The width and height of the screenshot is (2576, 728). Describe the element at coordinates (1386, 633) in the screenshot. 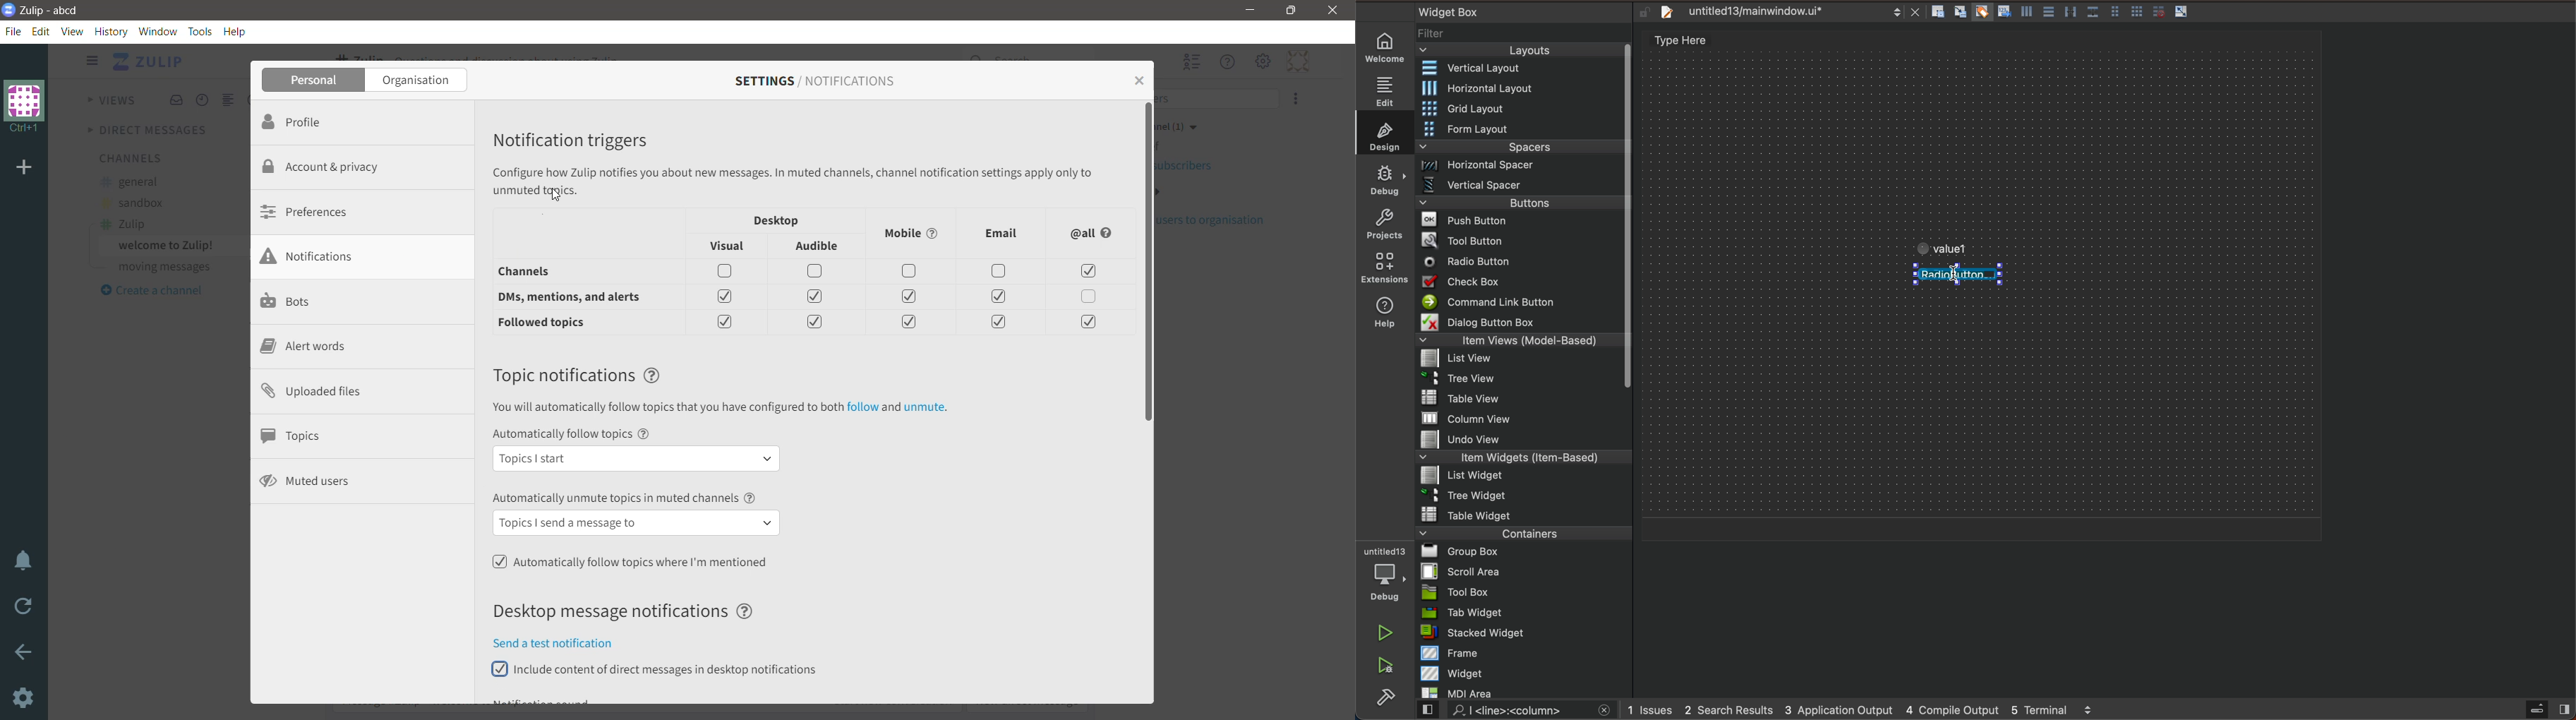

I see `run` at that location.